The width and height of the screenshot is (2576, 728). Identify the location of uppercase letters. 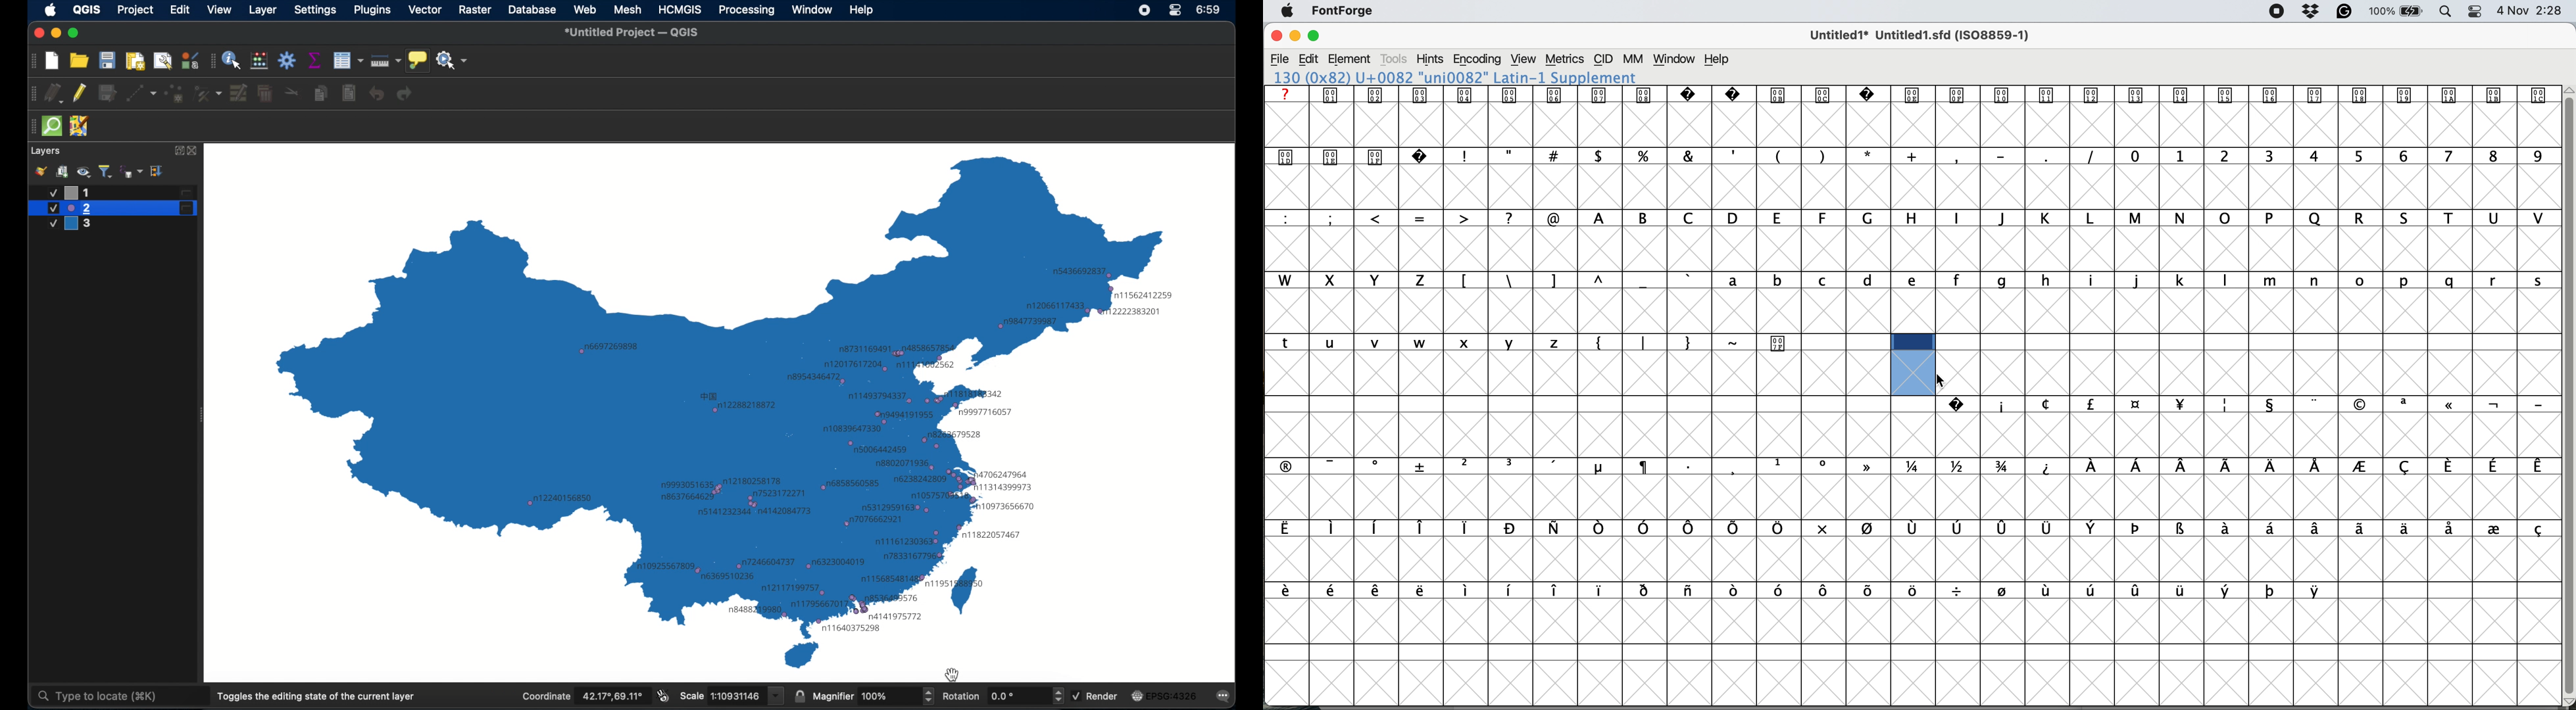
(2064, 219).